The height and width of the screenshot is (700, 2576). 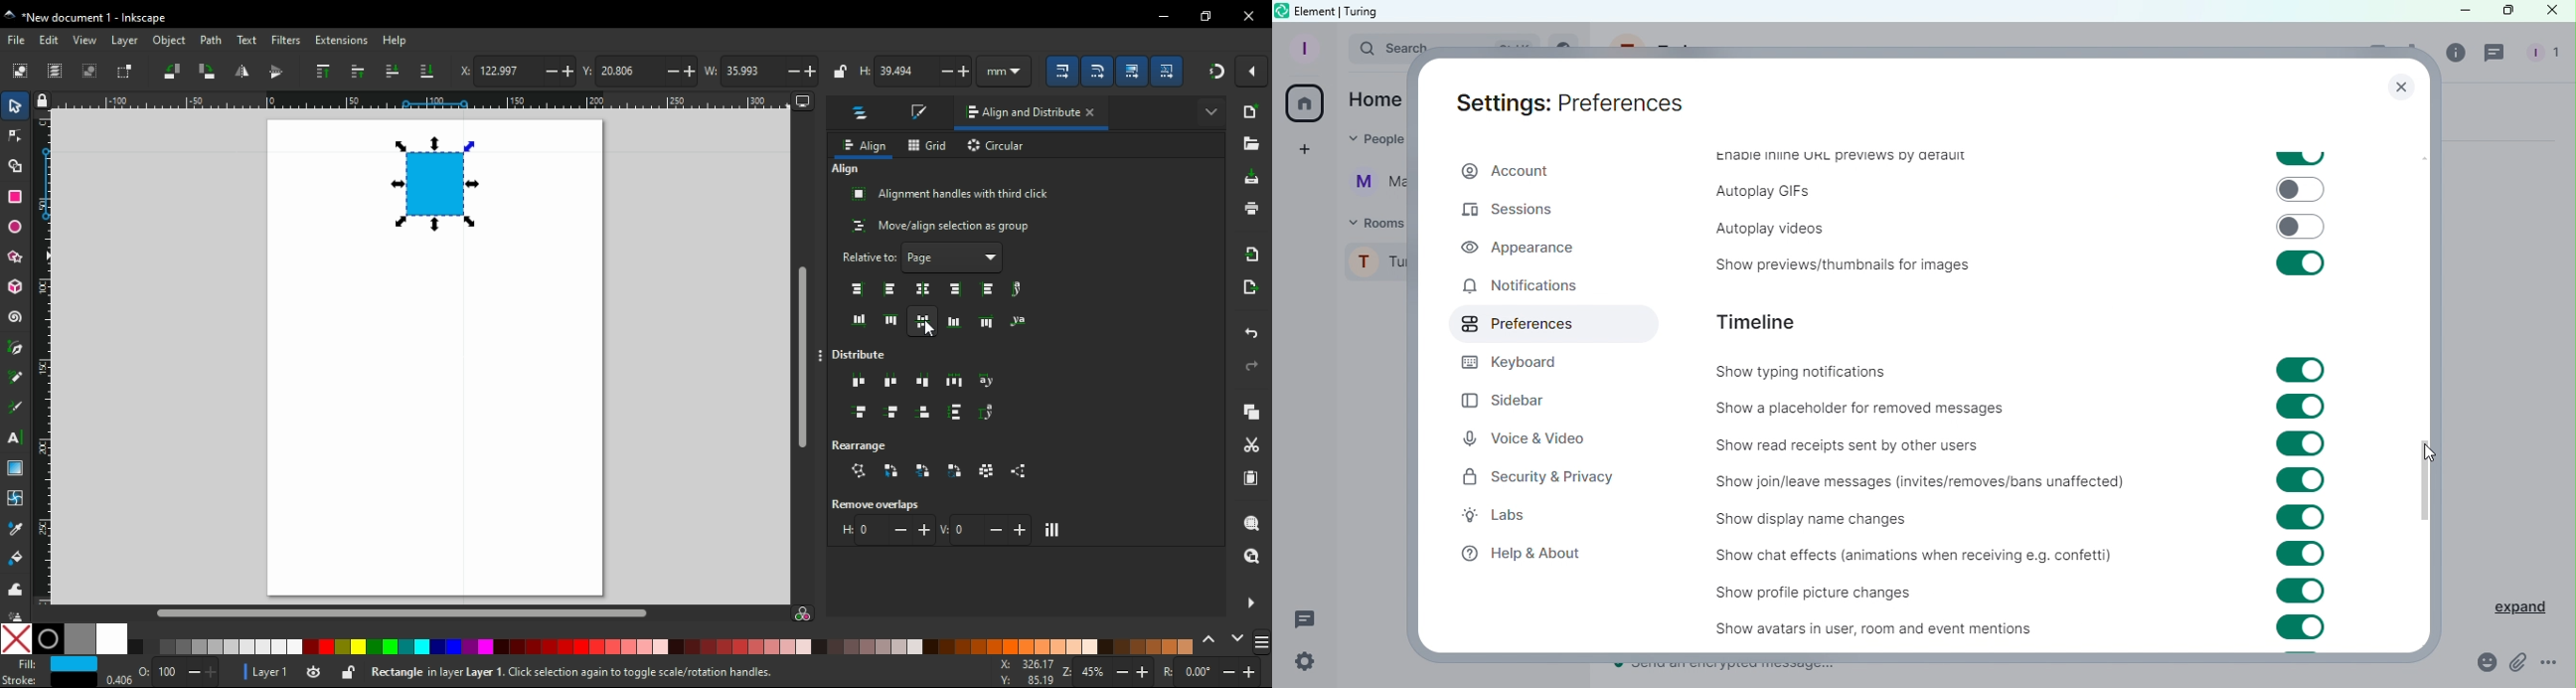 What do you see at coordinates (1017, 116) in the screenshot?
I see `align and distribute` at bounding box center [1017, 116].